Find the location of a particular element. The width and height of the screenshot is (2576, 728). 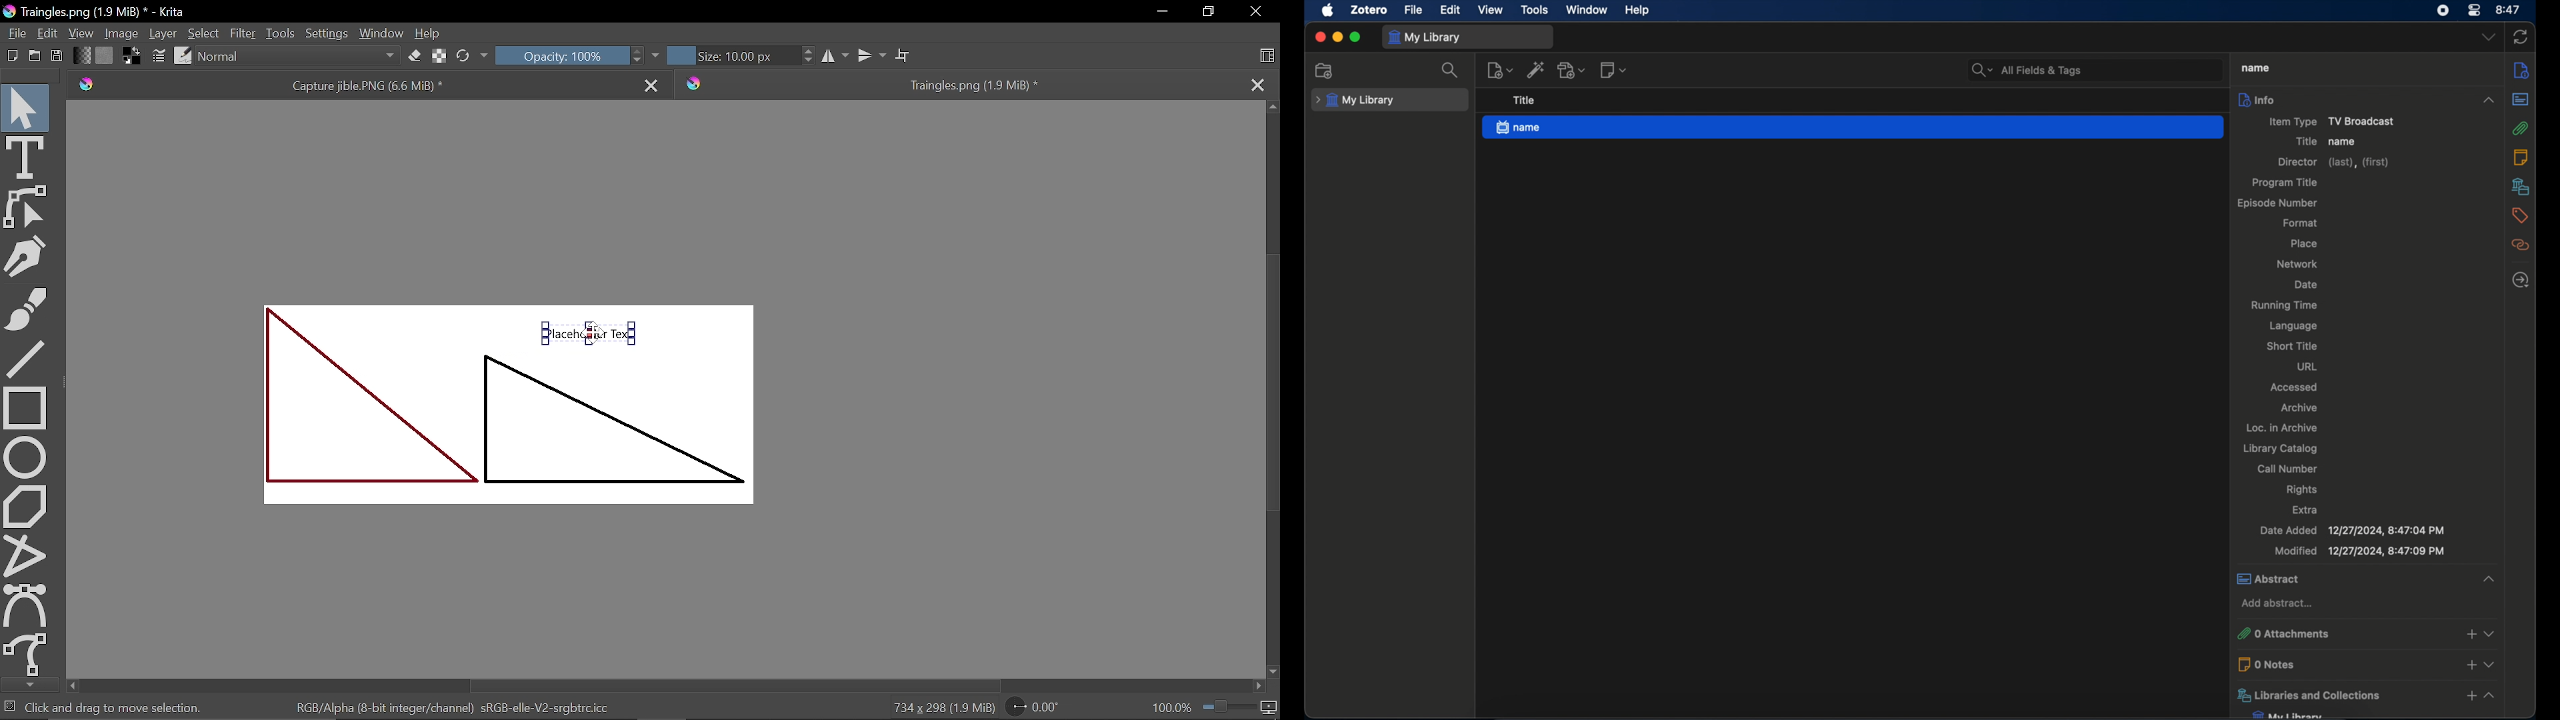

search dropdown is located at coordinates (1980, 68).